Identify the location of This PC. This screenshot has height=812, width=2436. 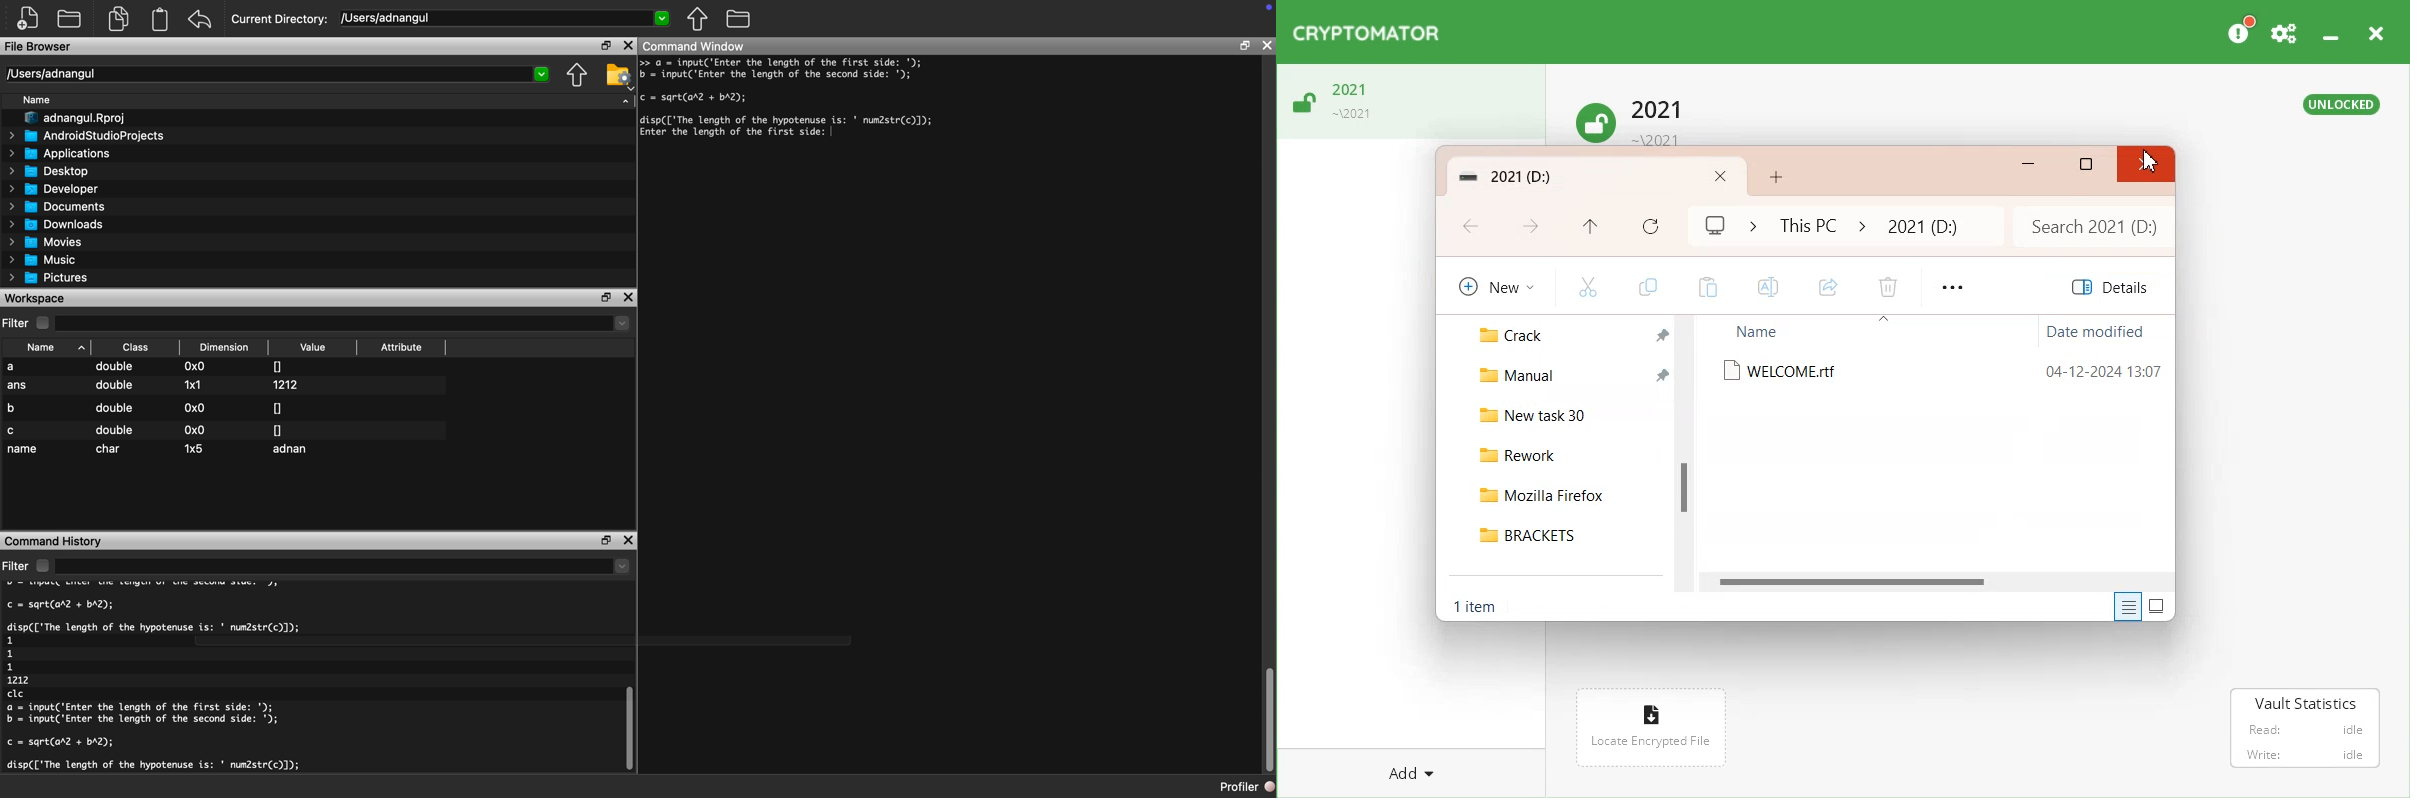
(1808, 224).